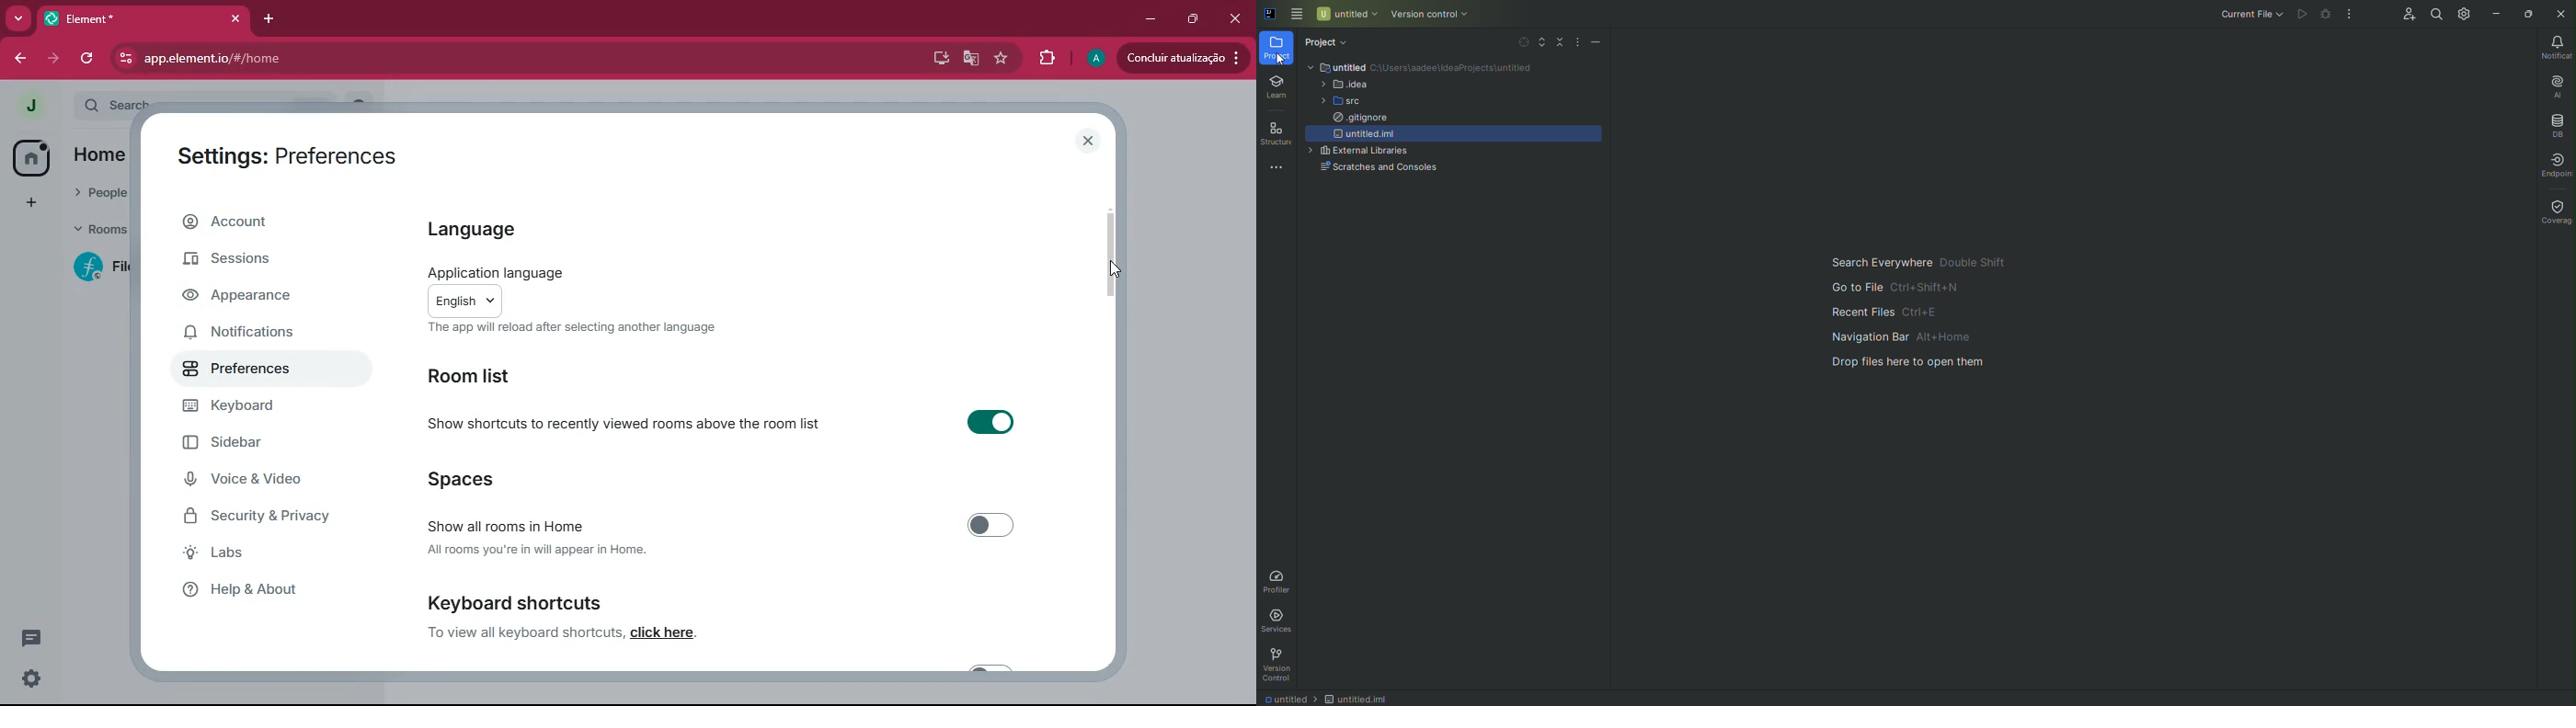 Image resolution: width=2576 pixels, height=728 pixels. What do you see at coordinates (280, 157) in the screenshot?
I see `settings: preferences` at bounding box center [280, 157].